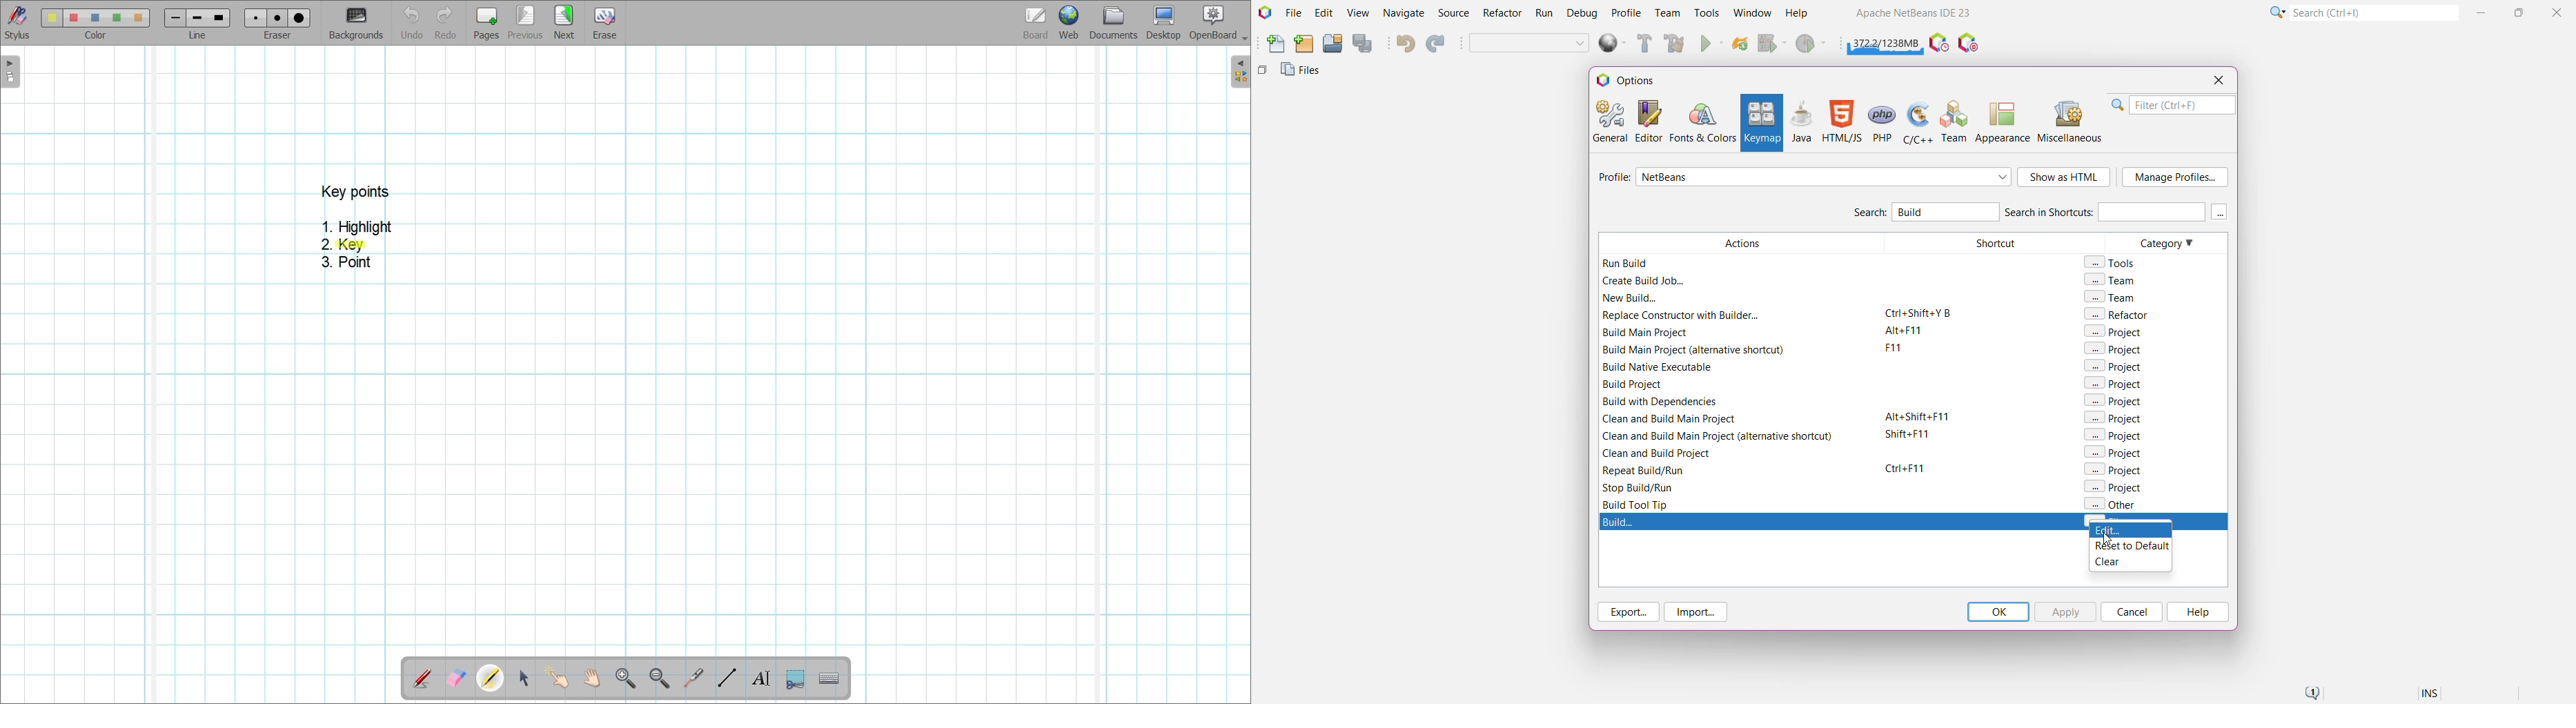  Describe the element at coordinates (201, 36) in the screenshot. I see `line` at that location.